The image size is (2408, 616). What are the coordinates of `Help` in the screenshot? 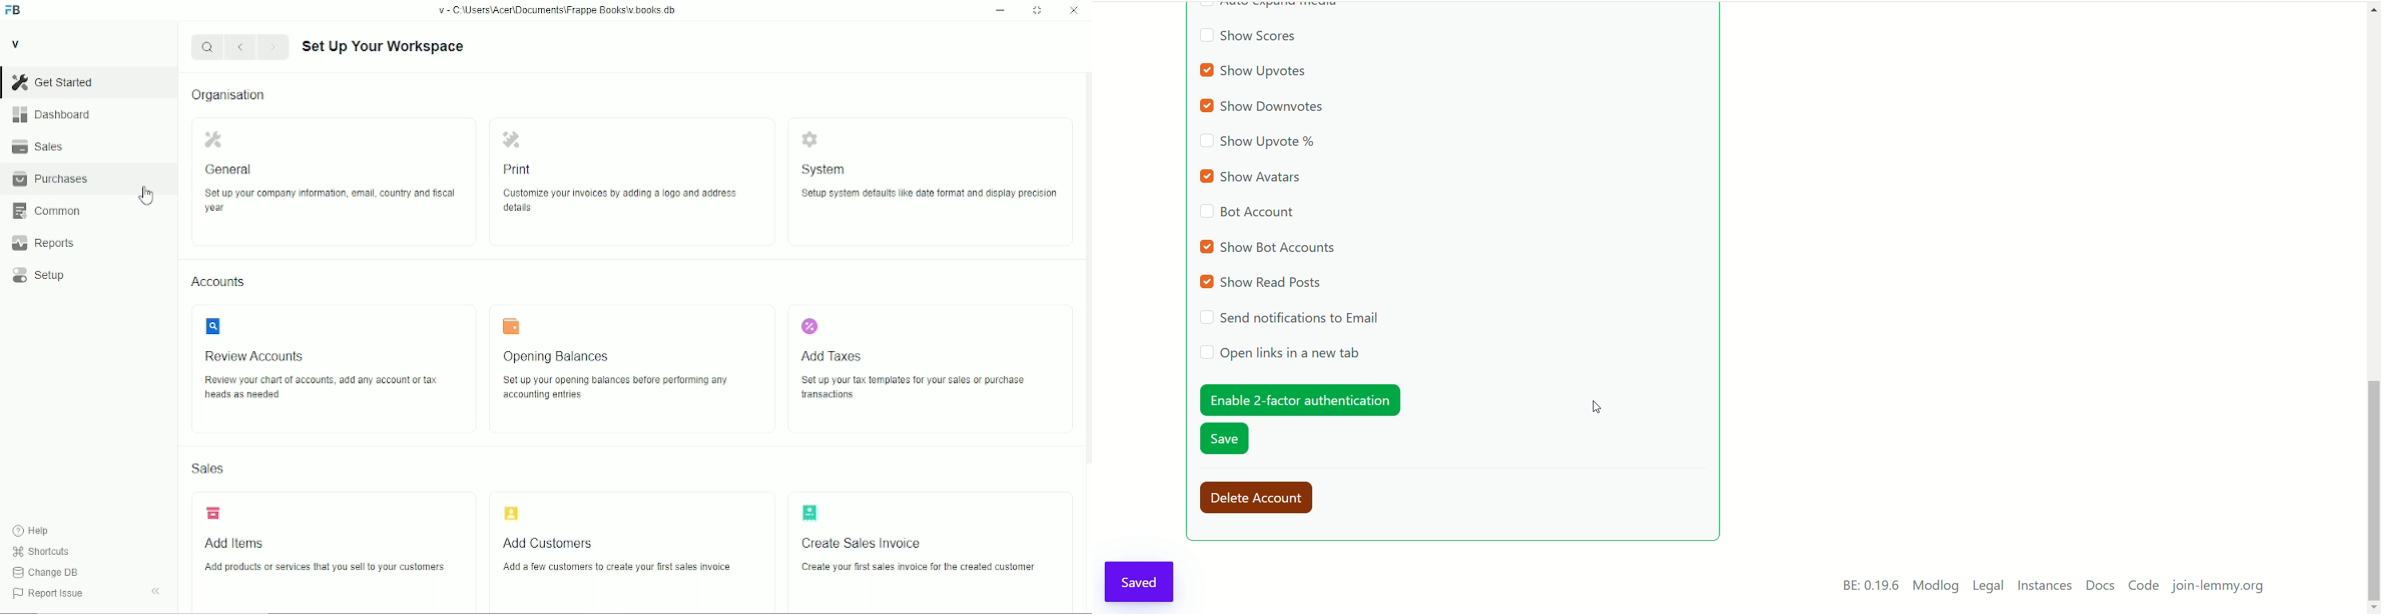 It's located at (46, 531).